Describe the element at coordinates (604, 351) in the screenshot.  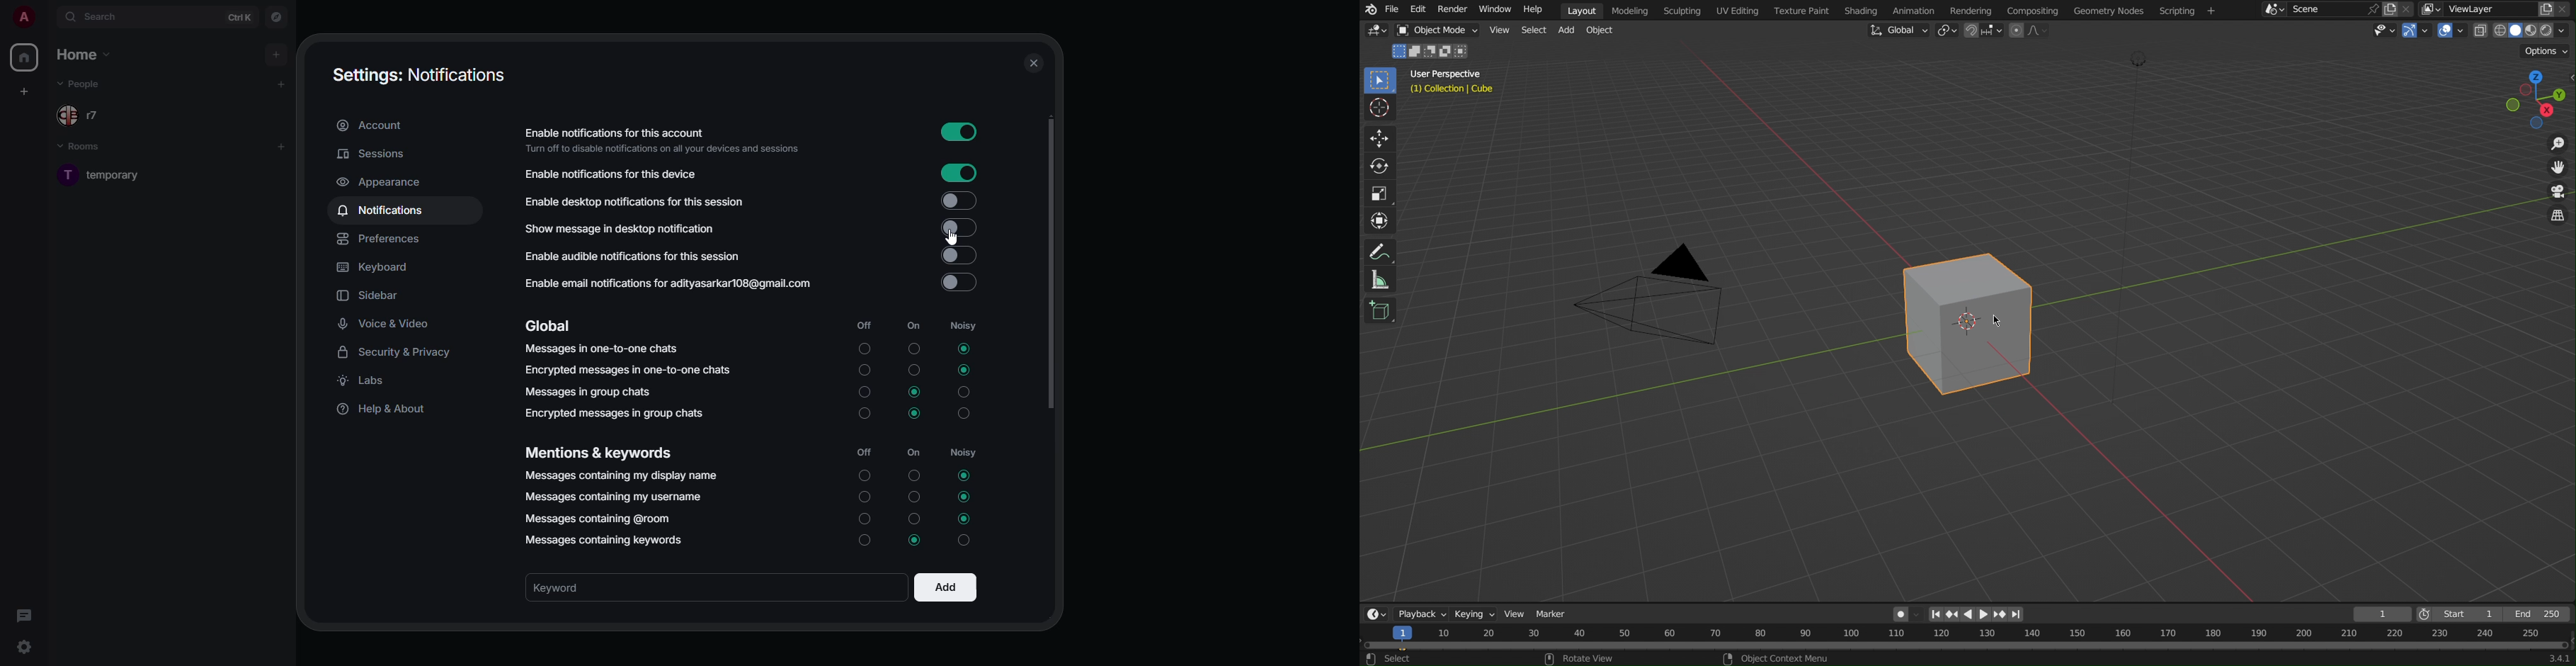
I see `messages in one to one chats` at that location.